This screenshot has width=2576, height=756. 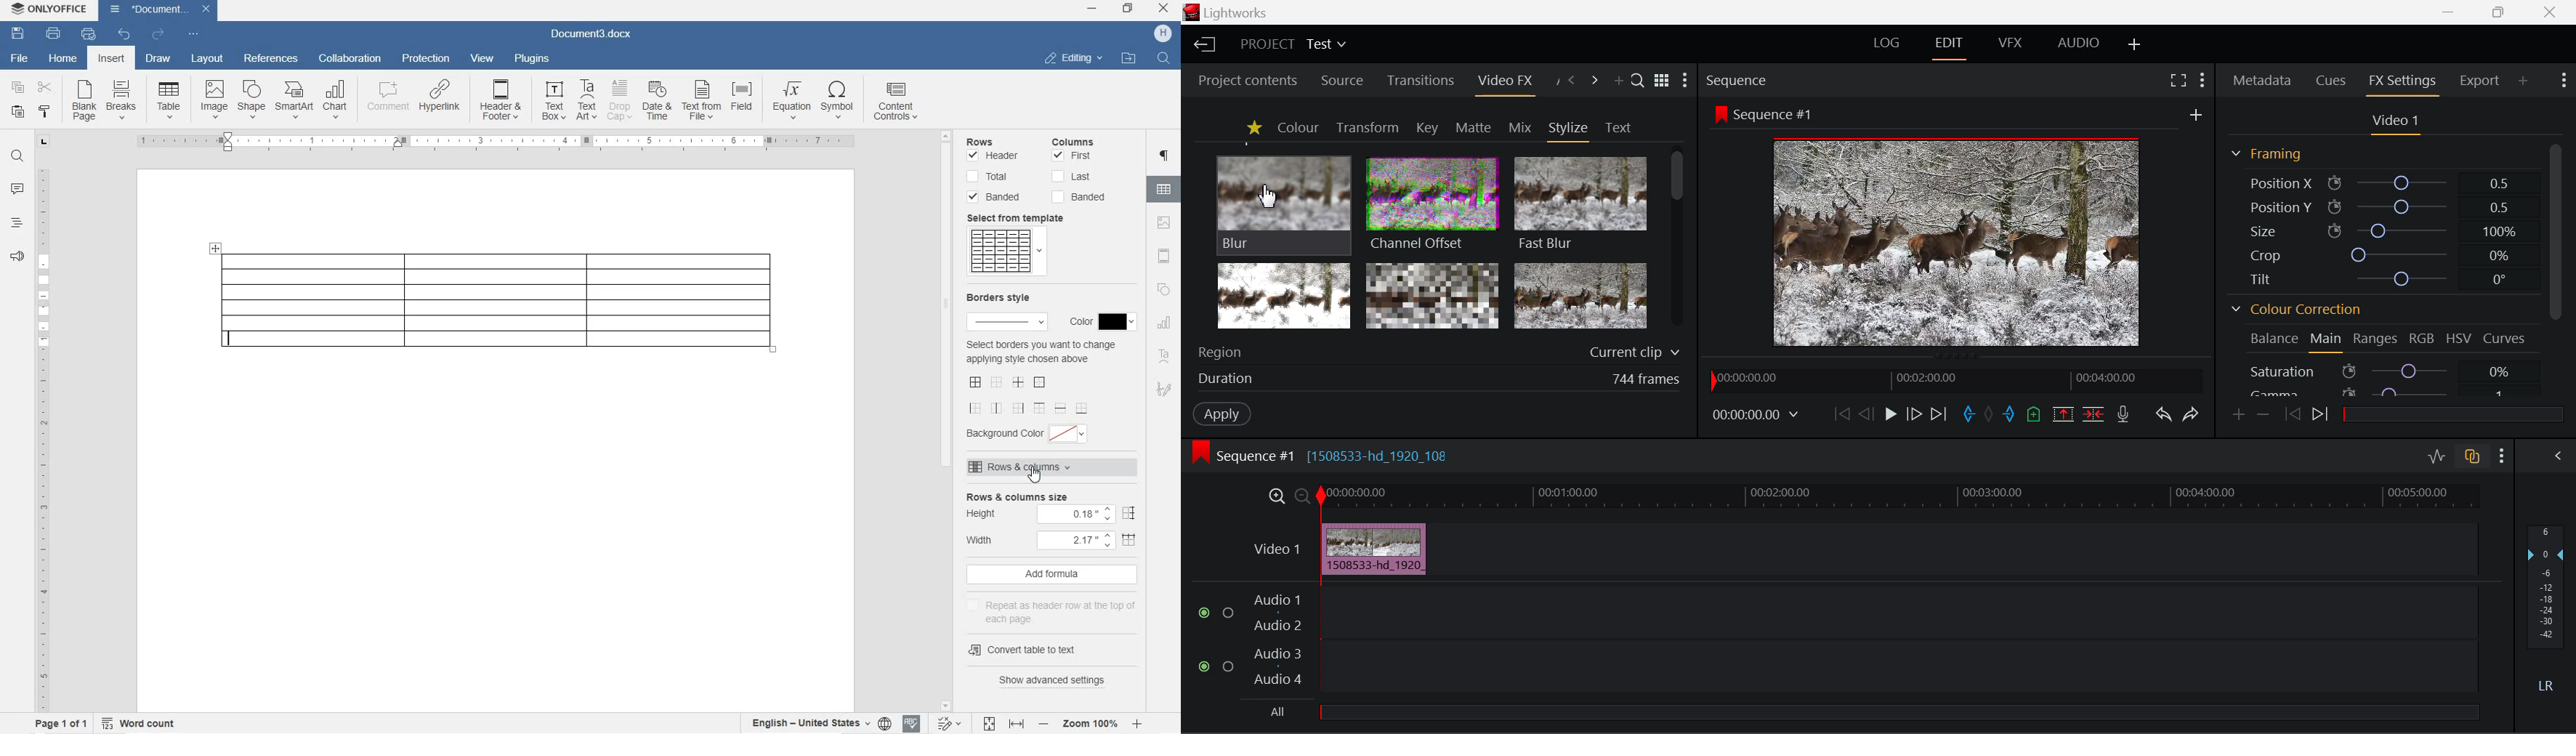 I want to click on SAVE, so click(x=18, y=35).